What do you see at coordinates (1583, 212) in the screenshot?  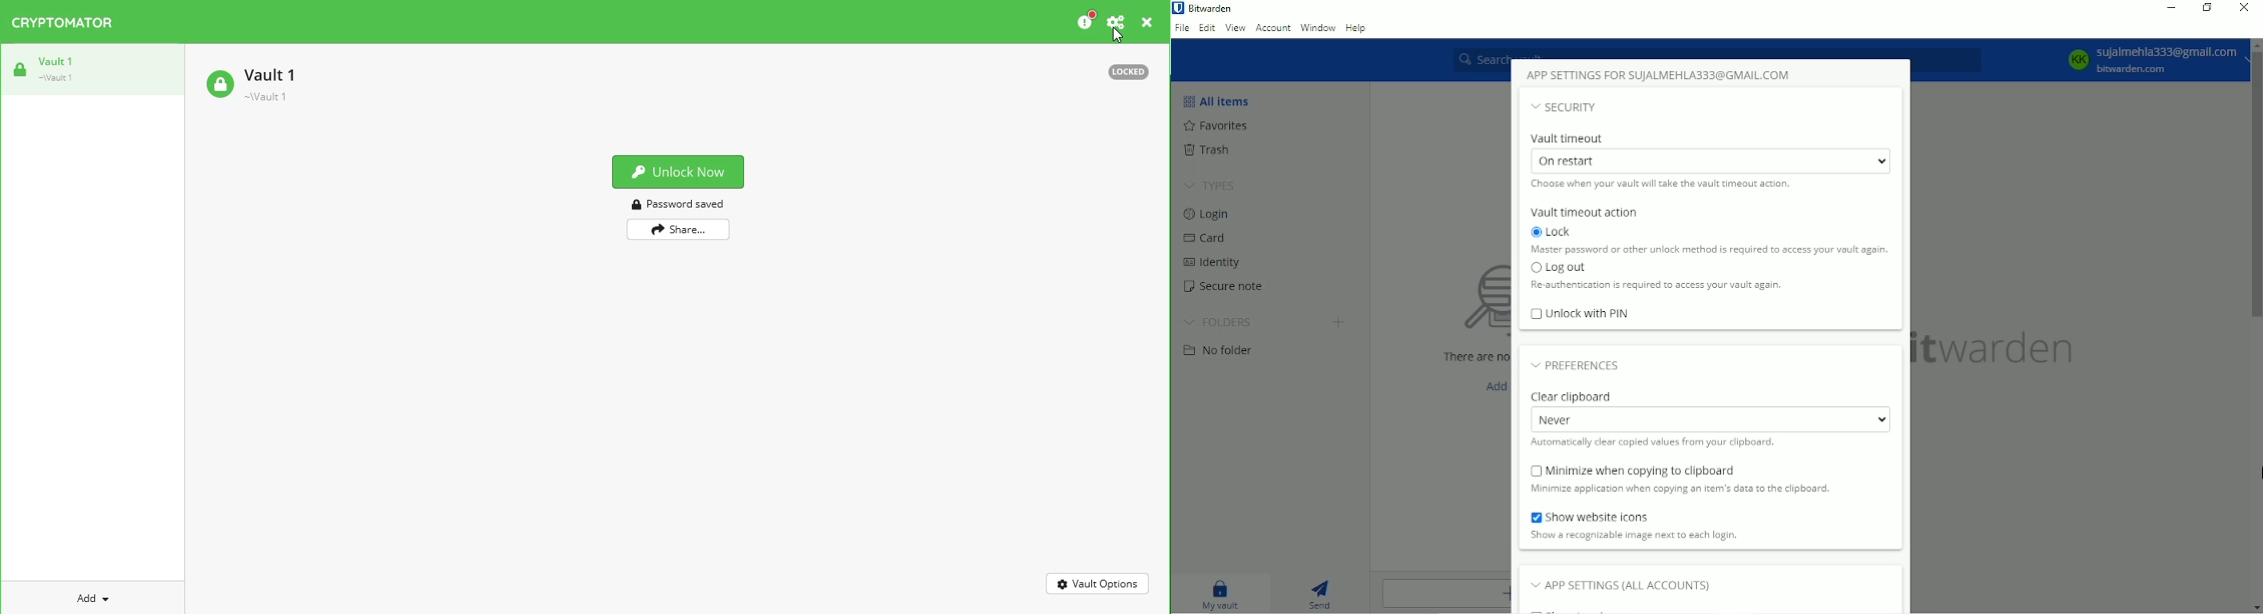 I see `Vault timeout action` at bounding box center [1583, 212].